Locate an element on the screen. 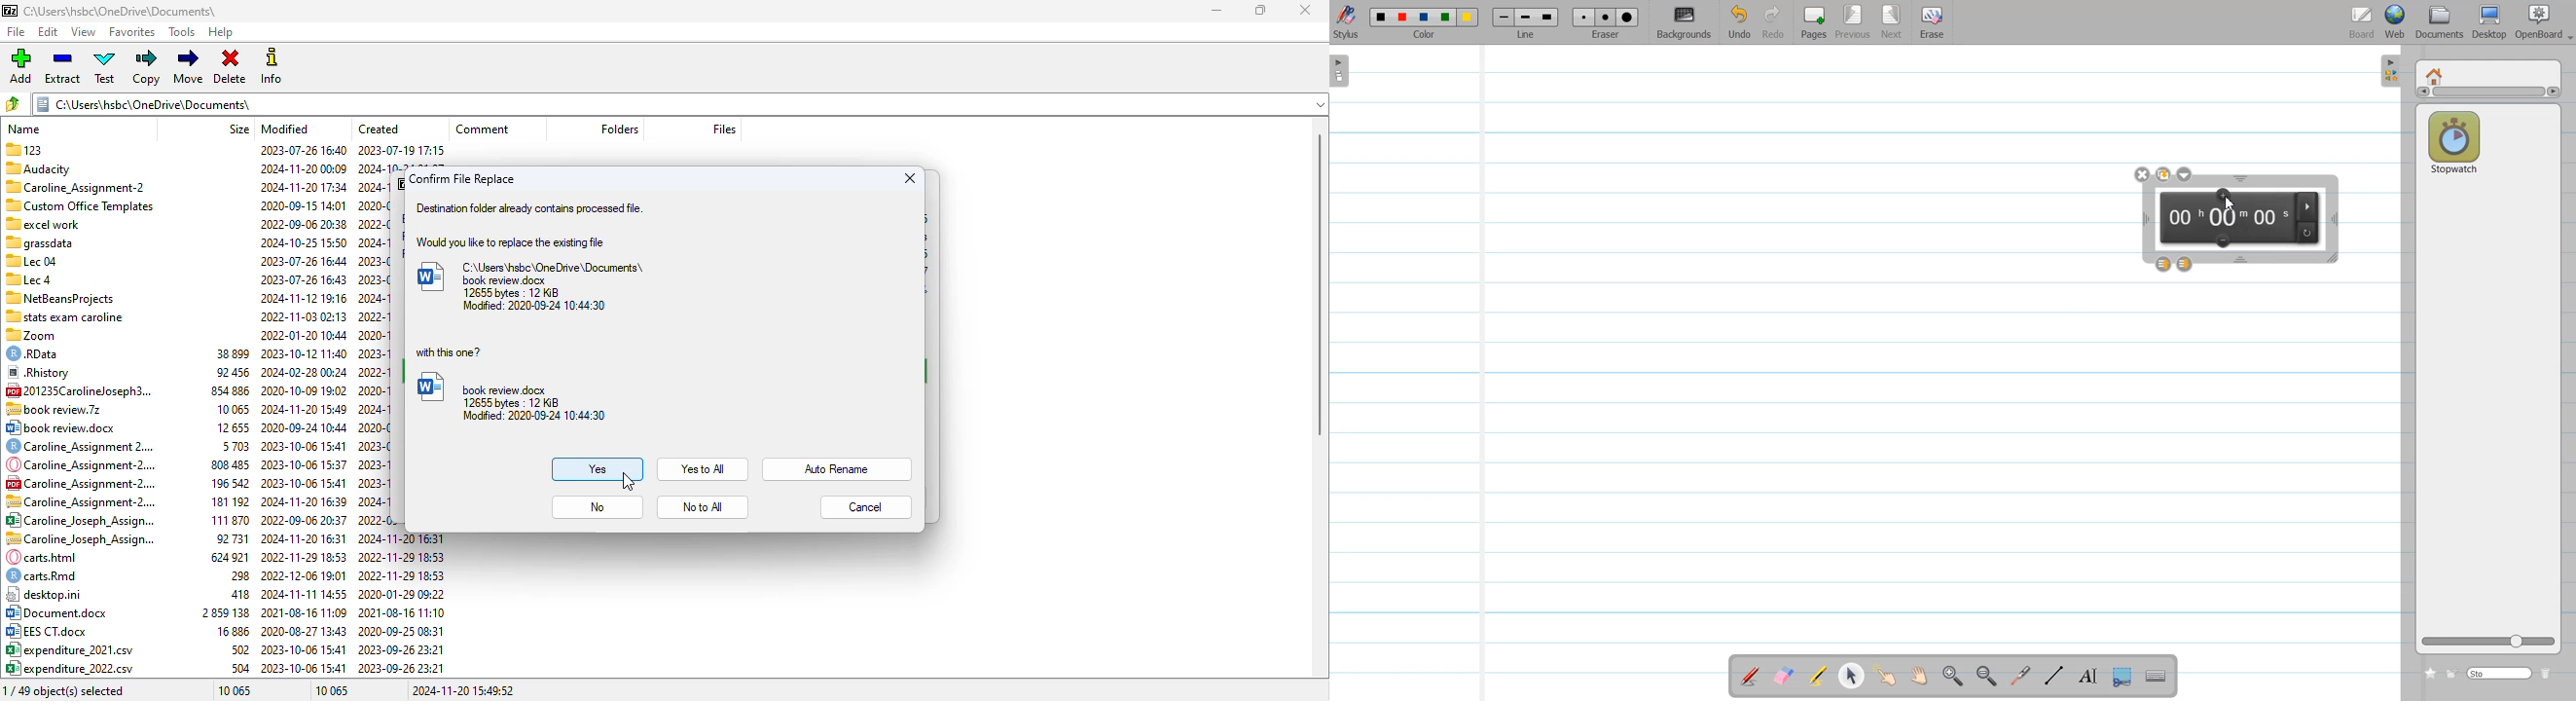  info is located at coordinates (272, 66).